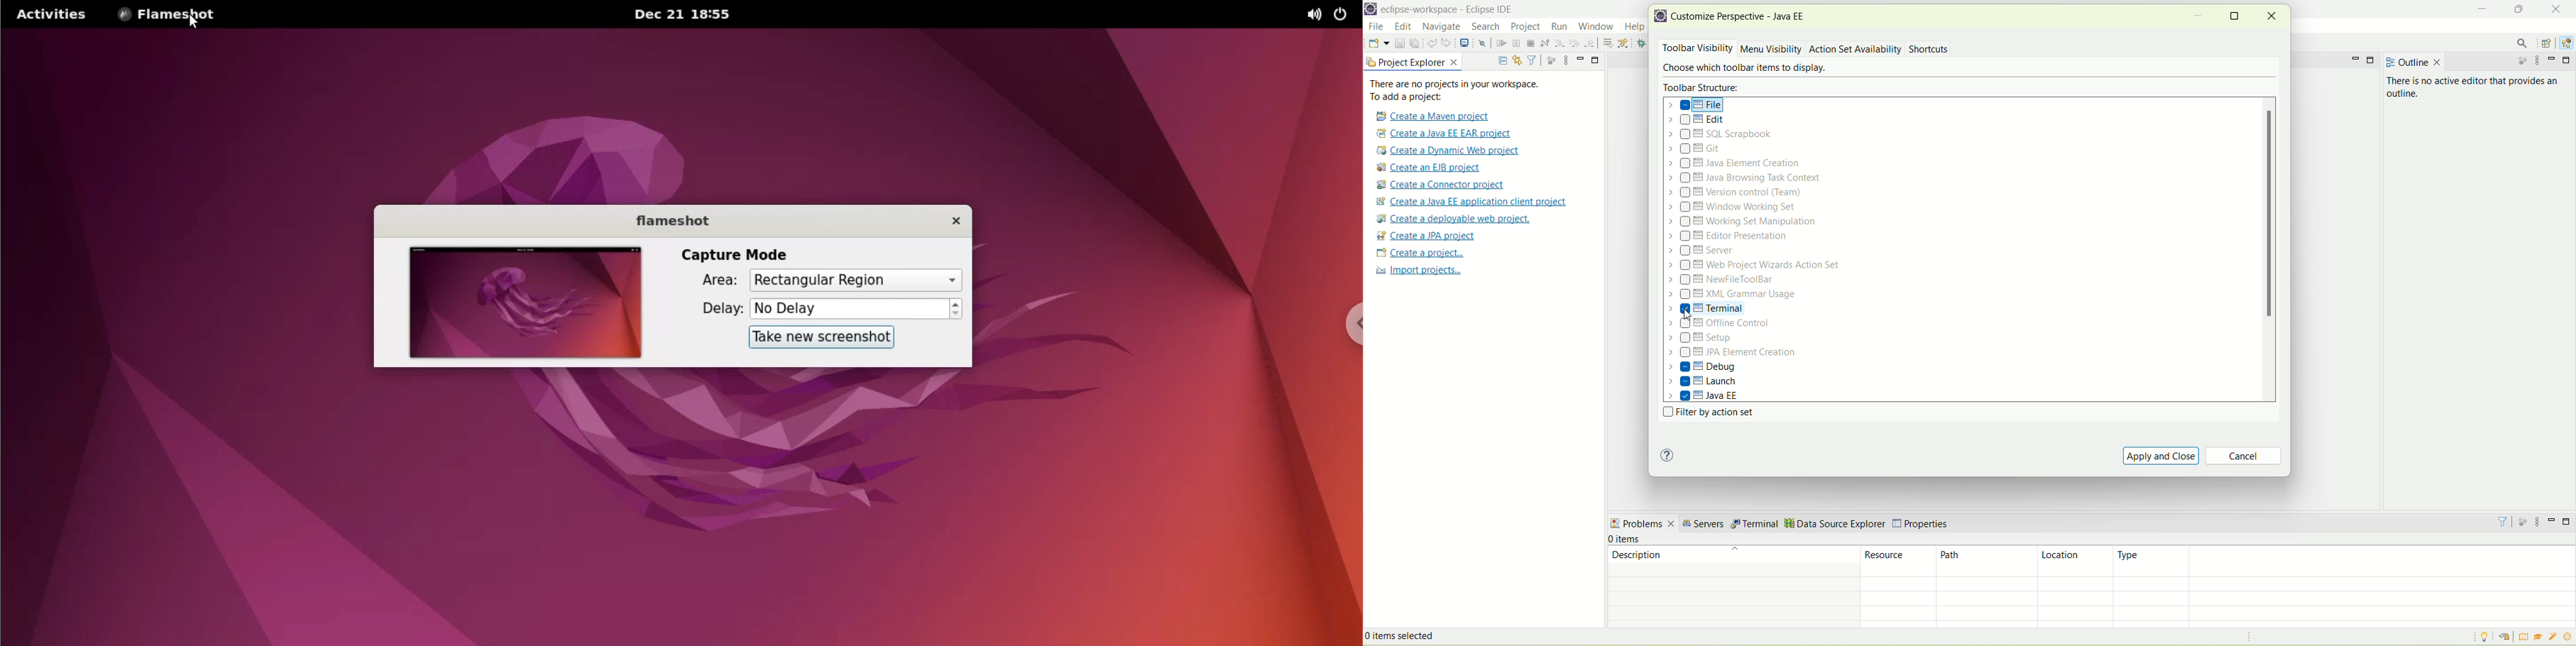  Describe the element at coordinates (1755, 524) in the screenshot. I see `terminal` at that location.